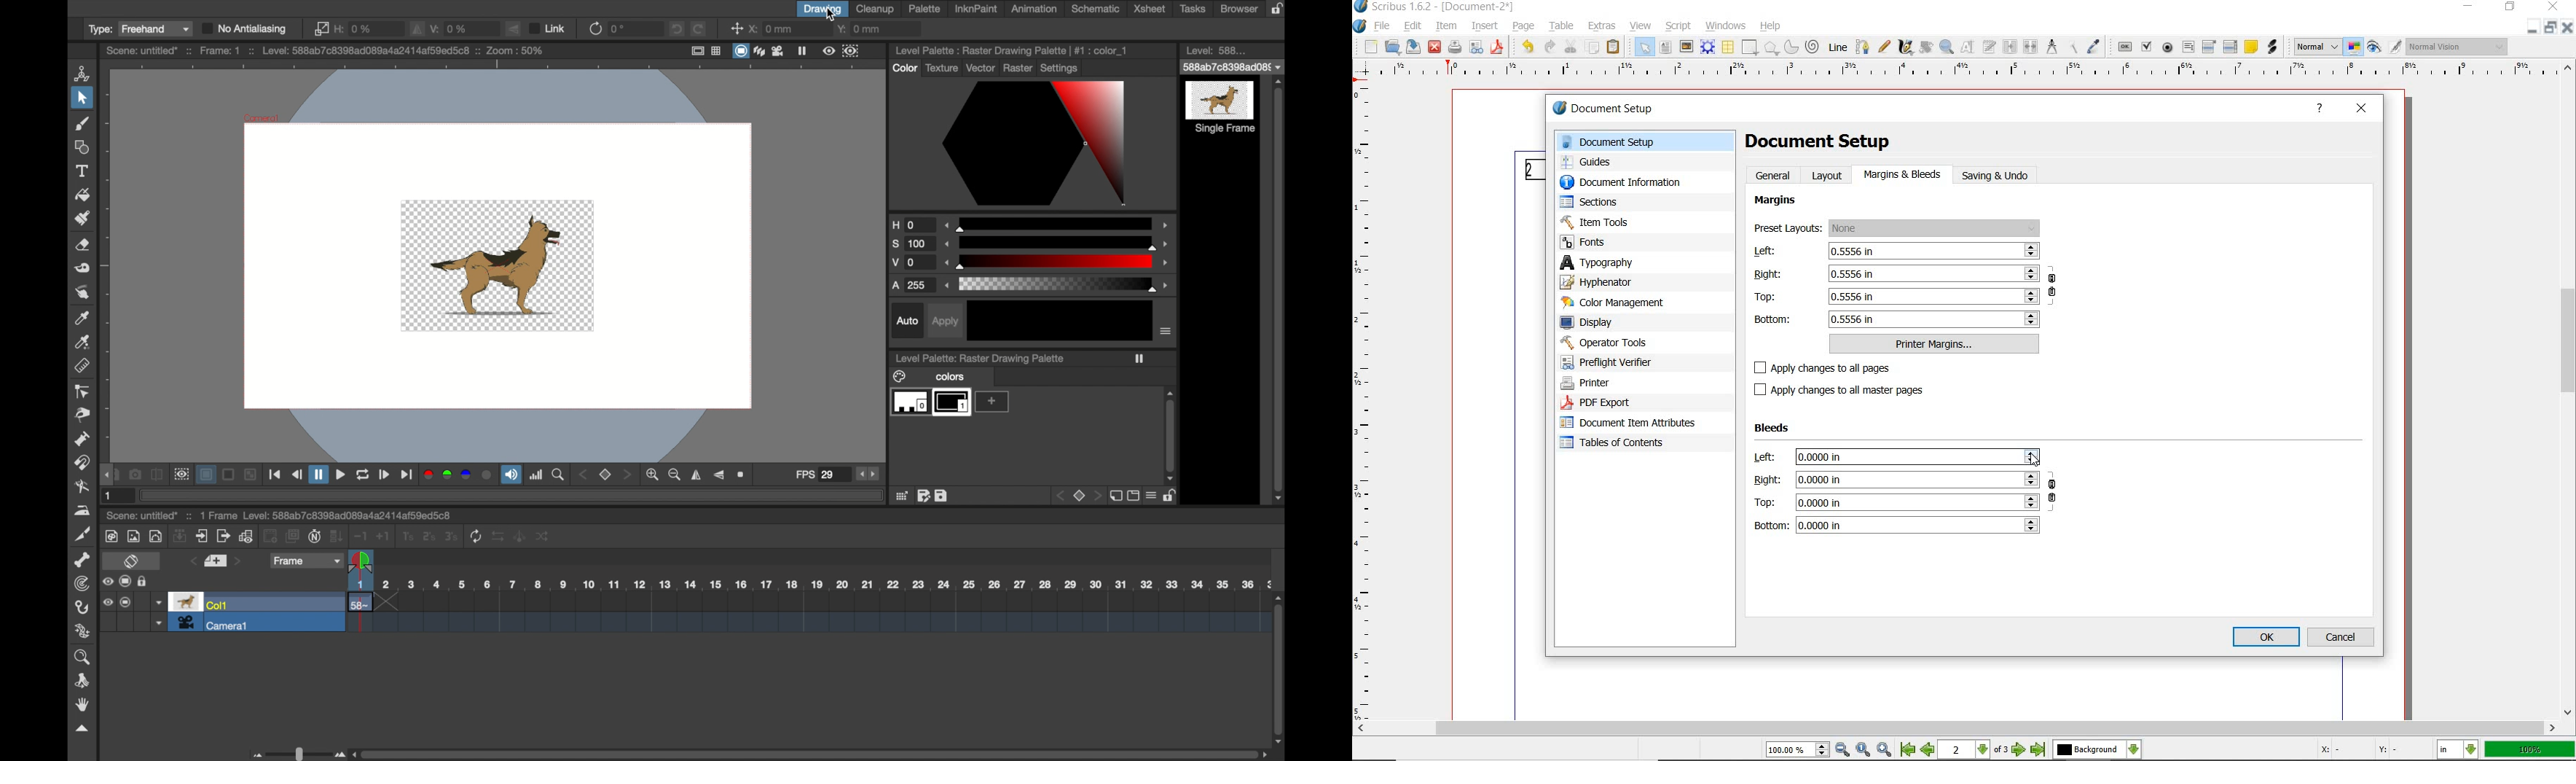 The height and width of the screenshot is (784, 2576). I want to click on link, so click(549, 28).